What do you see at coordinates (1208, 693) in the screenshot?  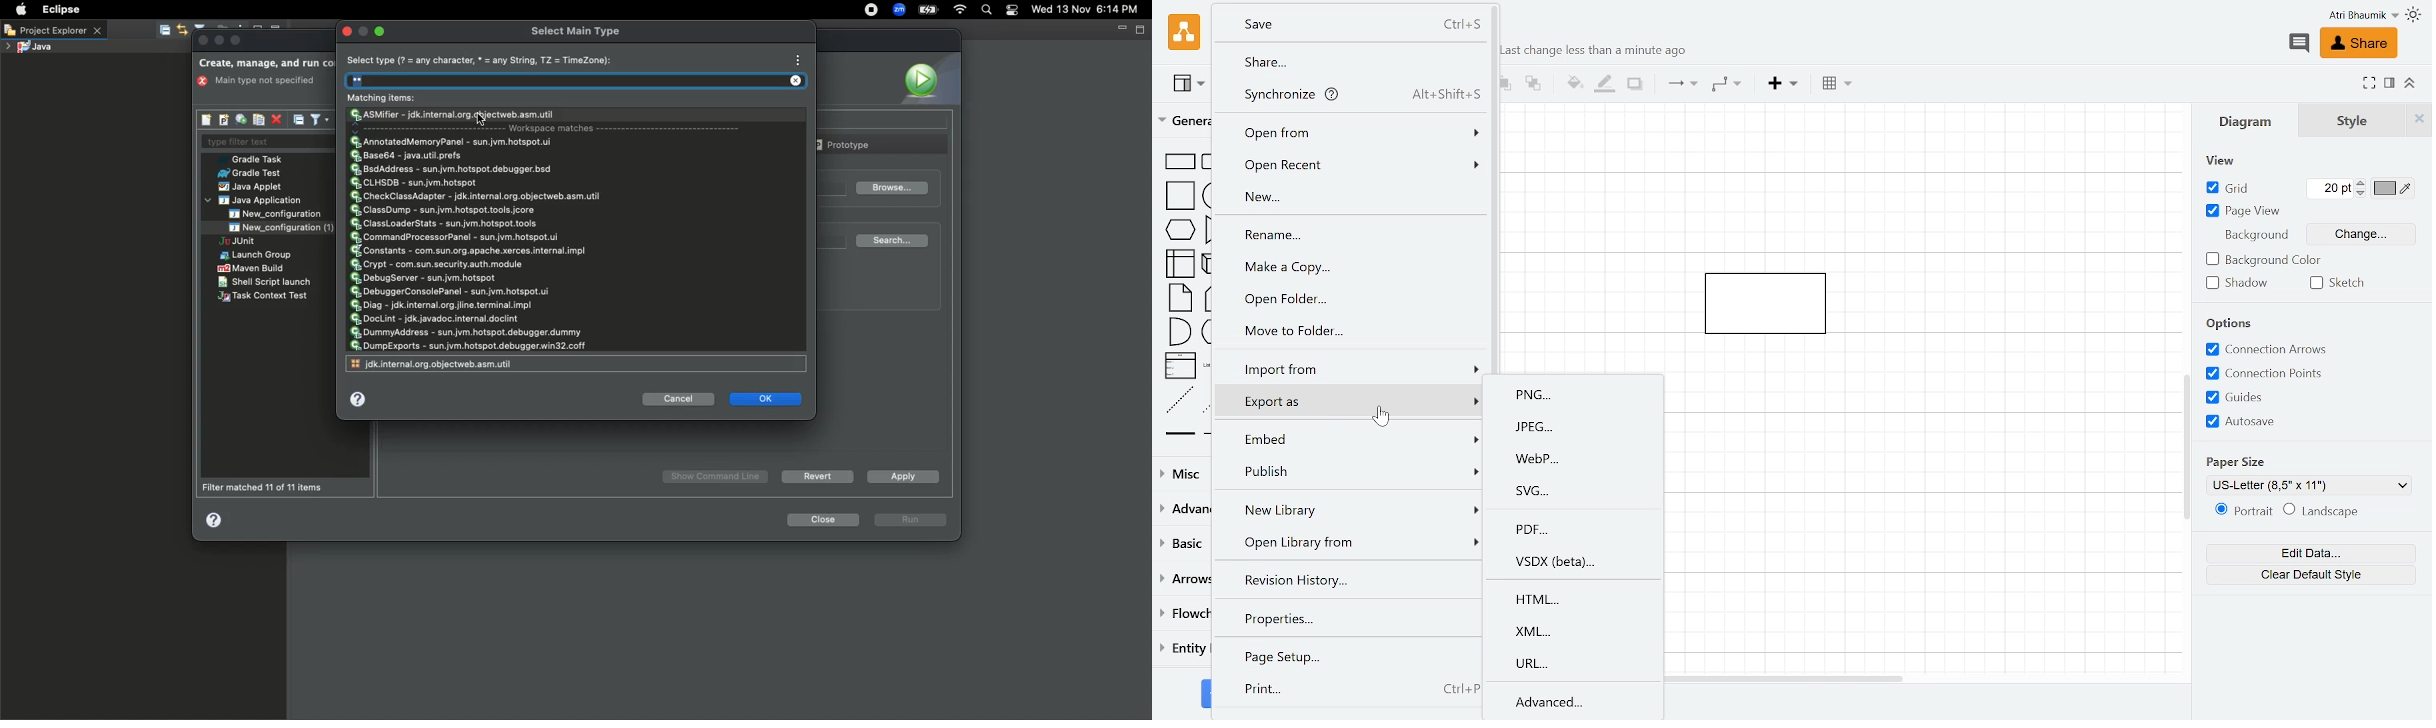 I see `More shapes` at bounding box center [1208, 693].